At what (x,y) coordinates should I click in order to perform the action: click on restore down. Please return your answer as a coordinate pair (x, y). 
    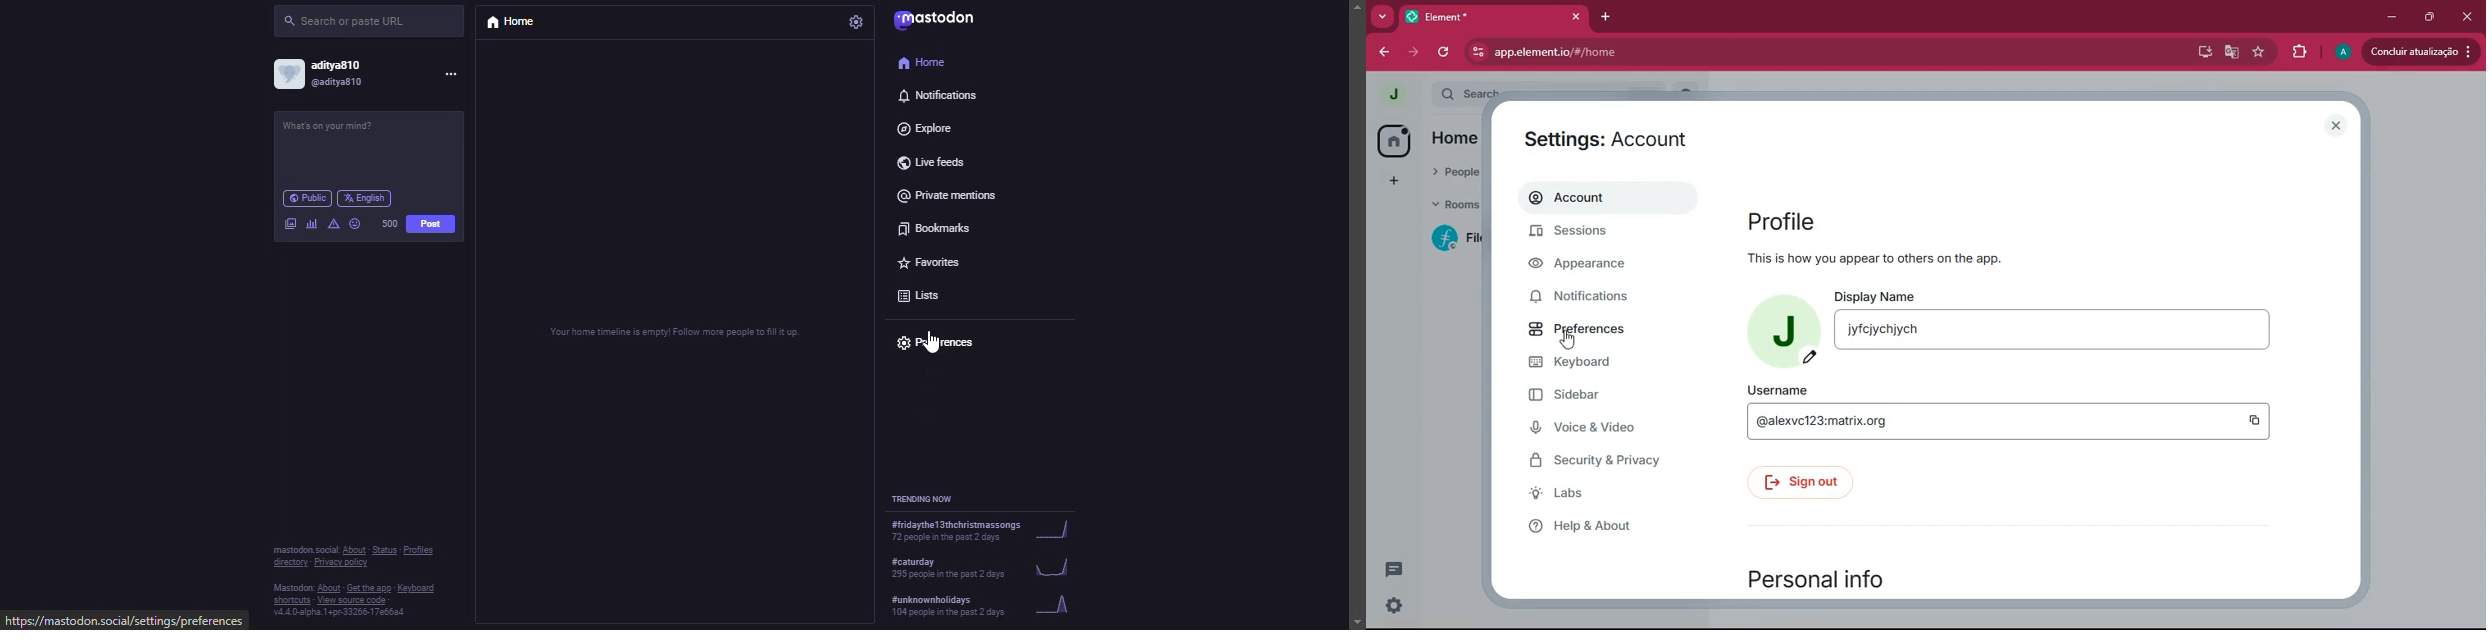
    Looking at the image, I should click on (2428, 16).